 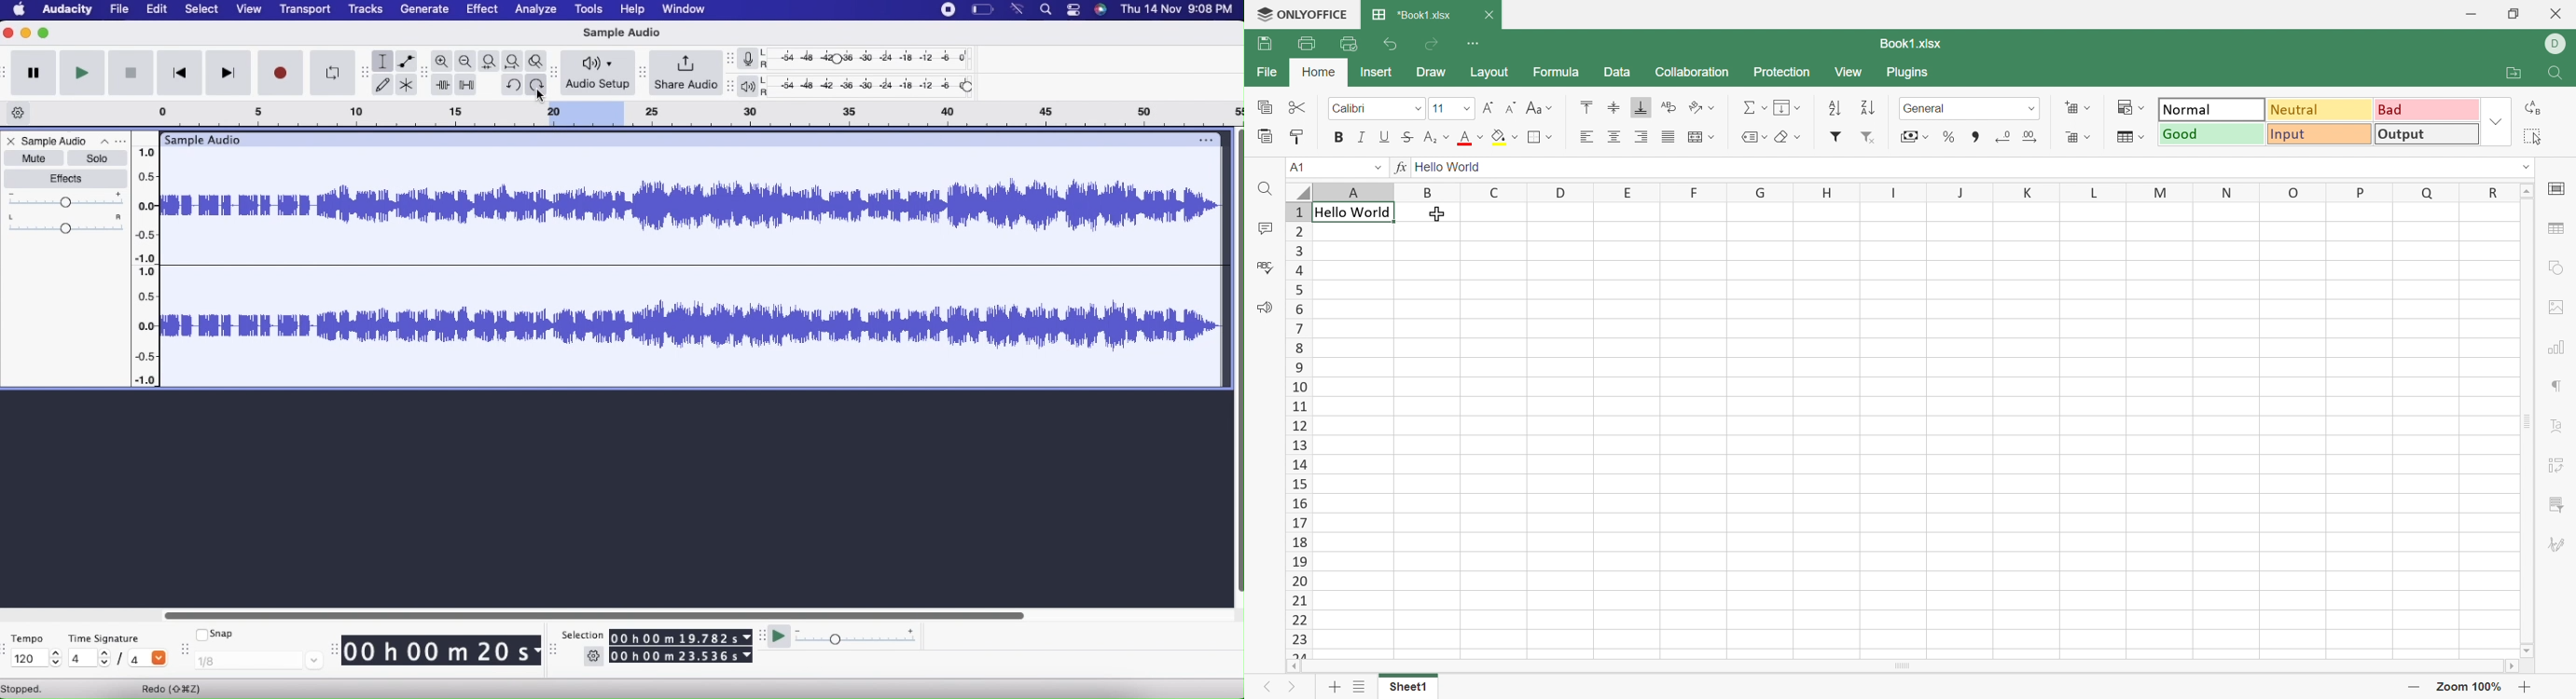 I want to click on Share Audio, so click(x=687, y=73).